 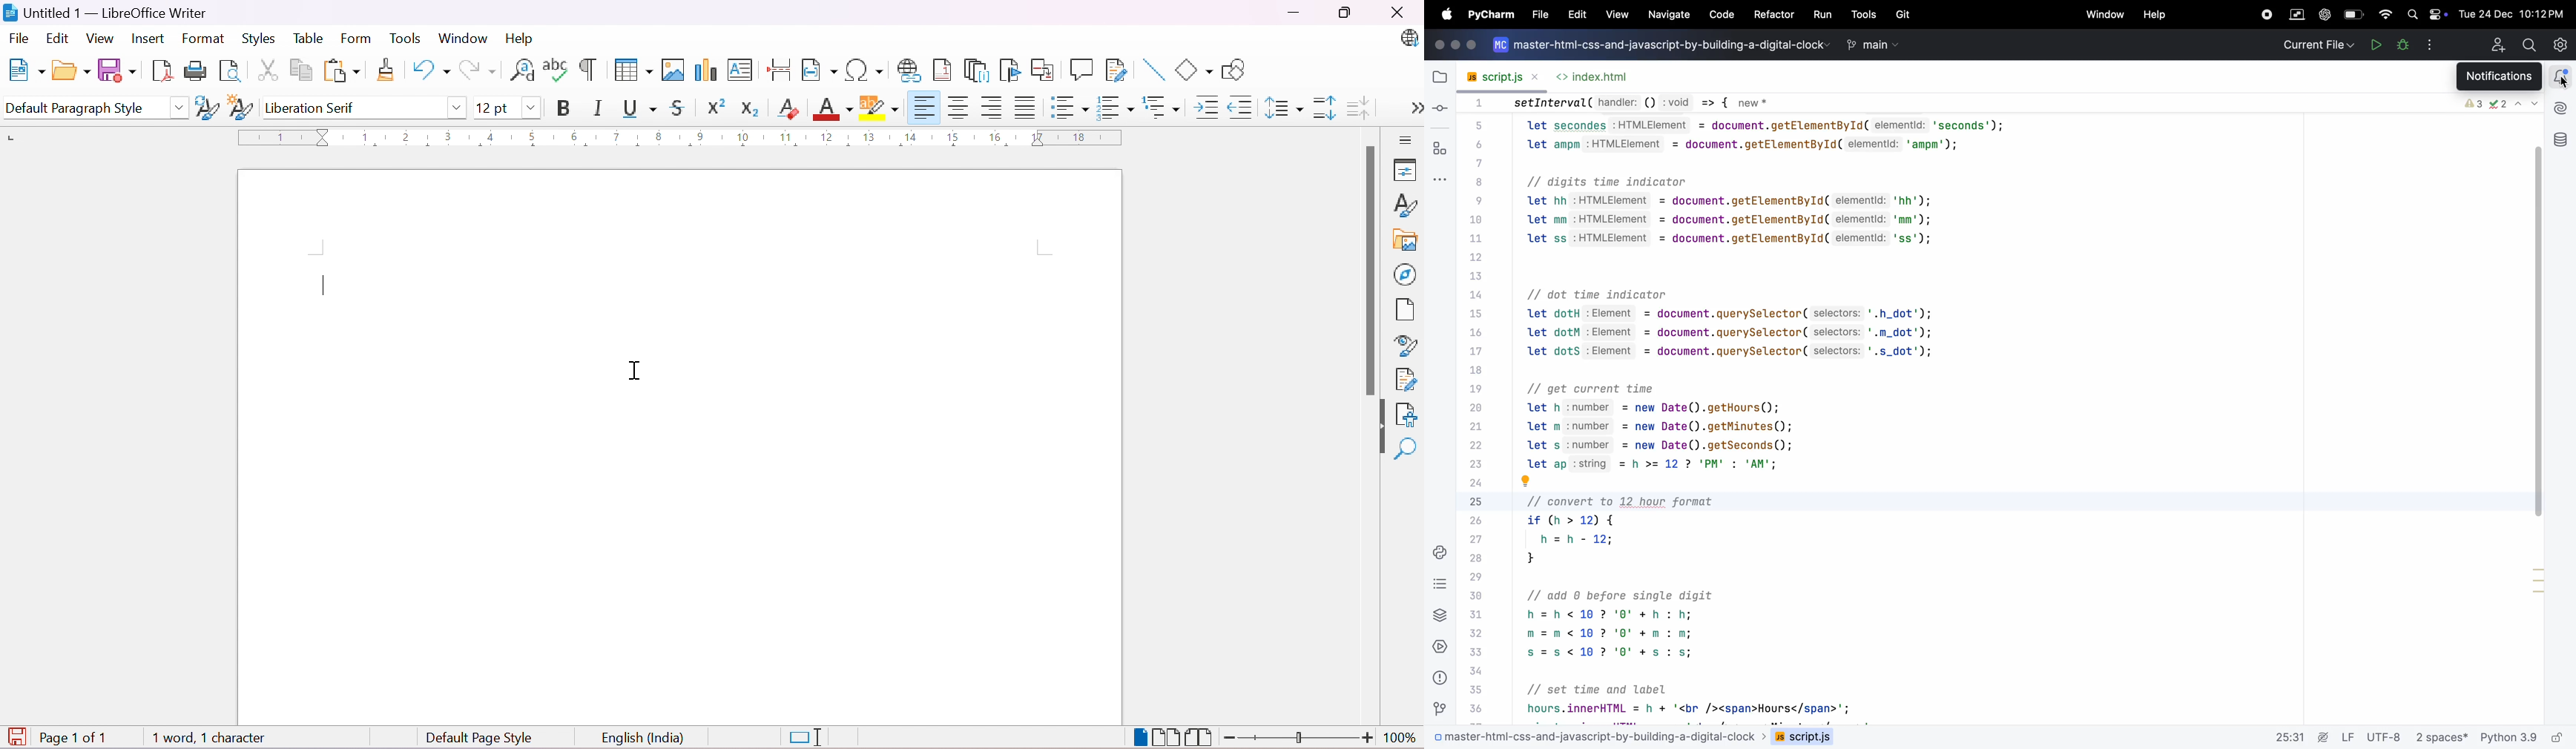 What do you see at coordinates (1443, 704) in the screenshot?
I see `Git` at bounding box center [1443, 704].